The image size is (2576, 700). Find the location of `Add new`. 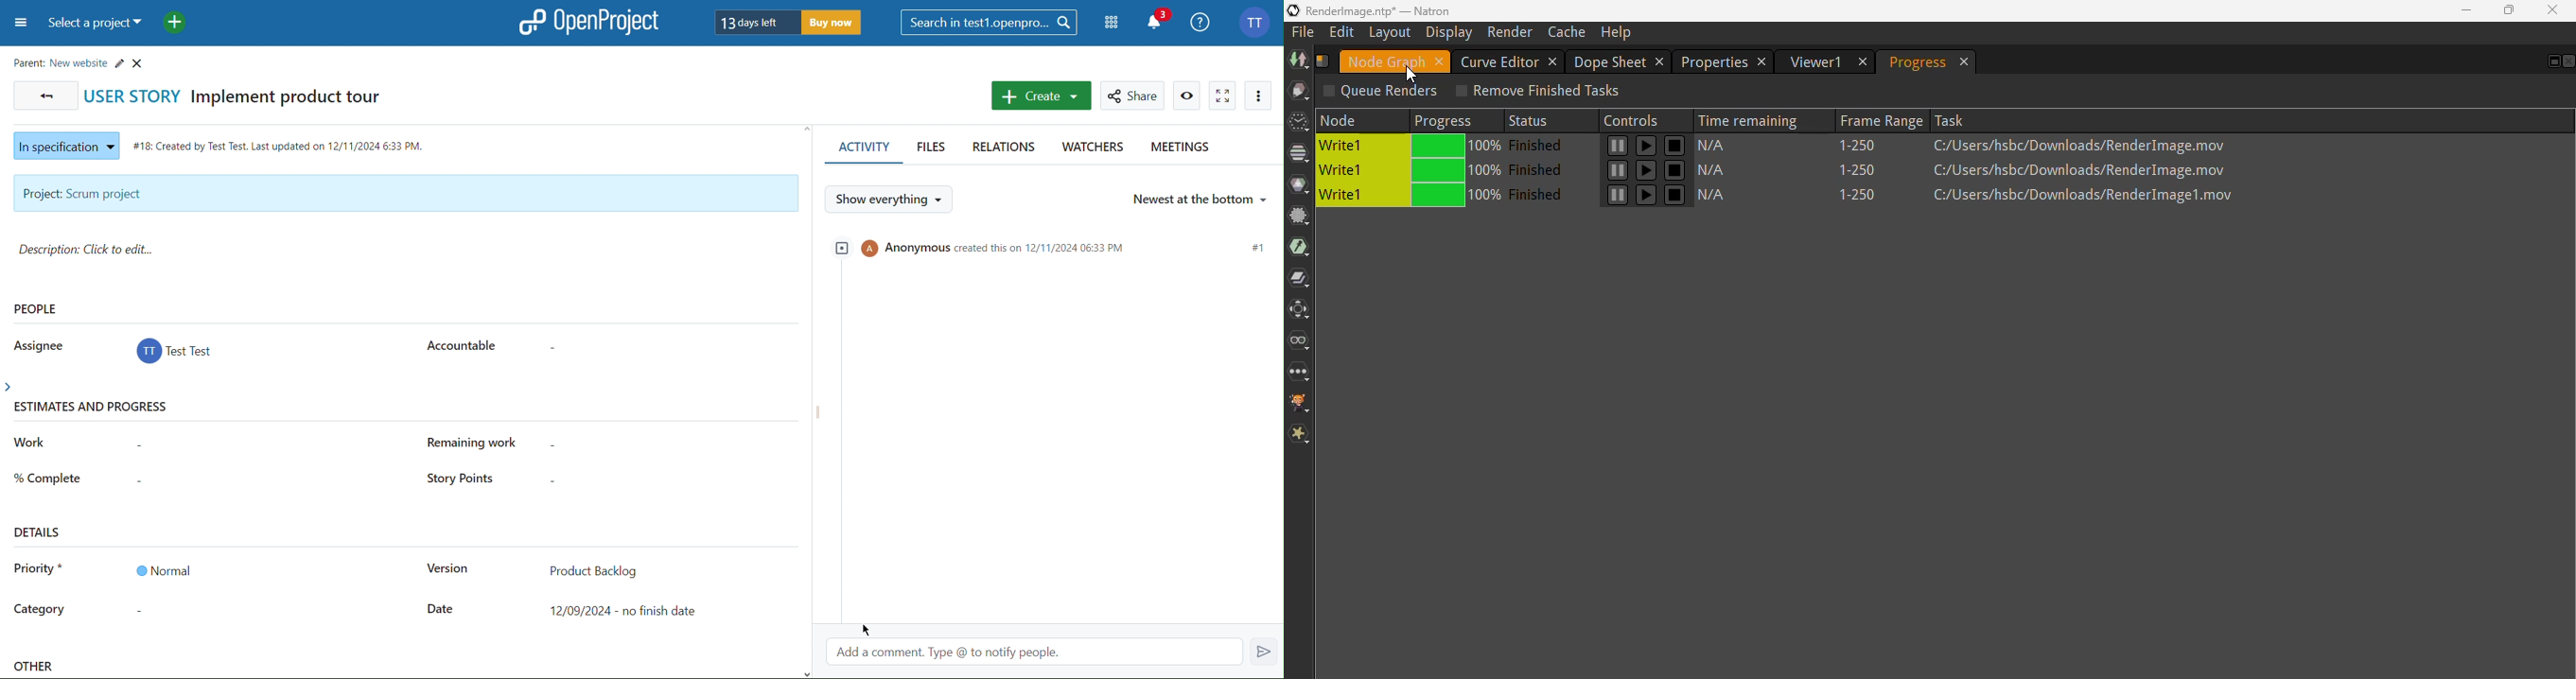

Add new is located at coordinates (175, 21).